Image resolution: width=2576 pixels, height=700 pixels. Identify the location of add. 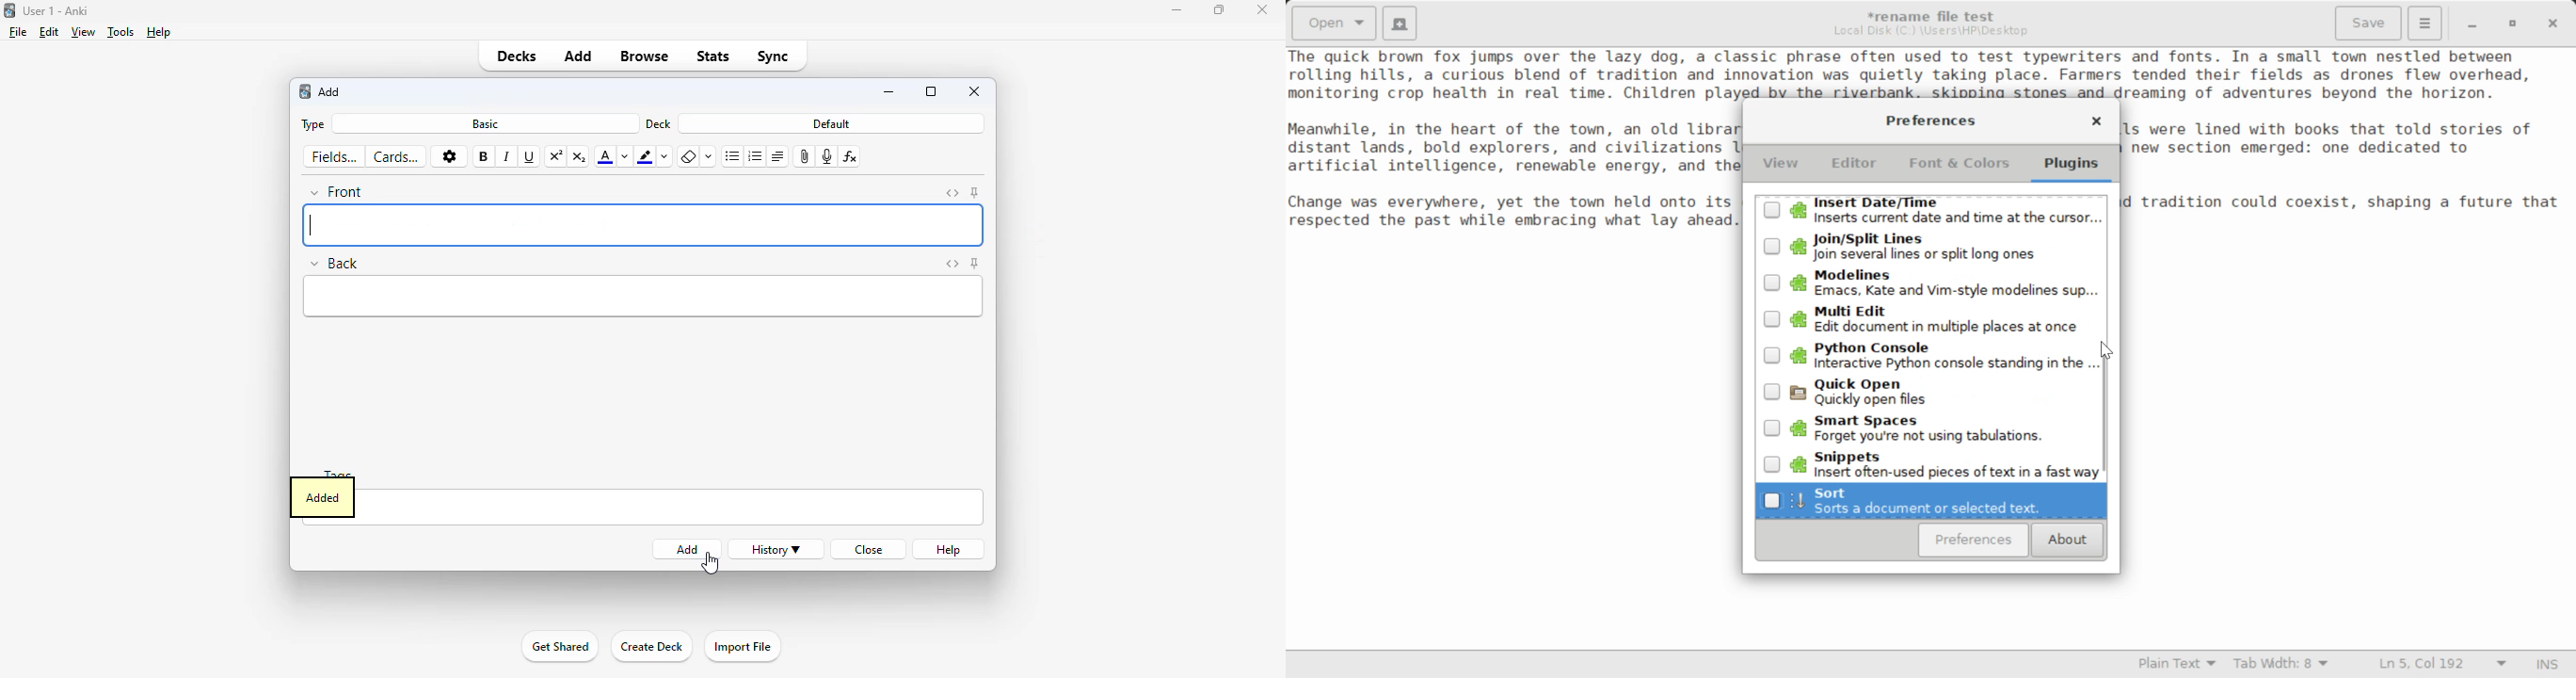
(330, 91).